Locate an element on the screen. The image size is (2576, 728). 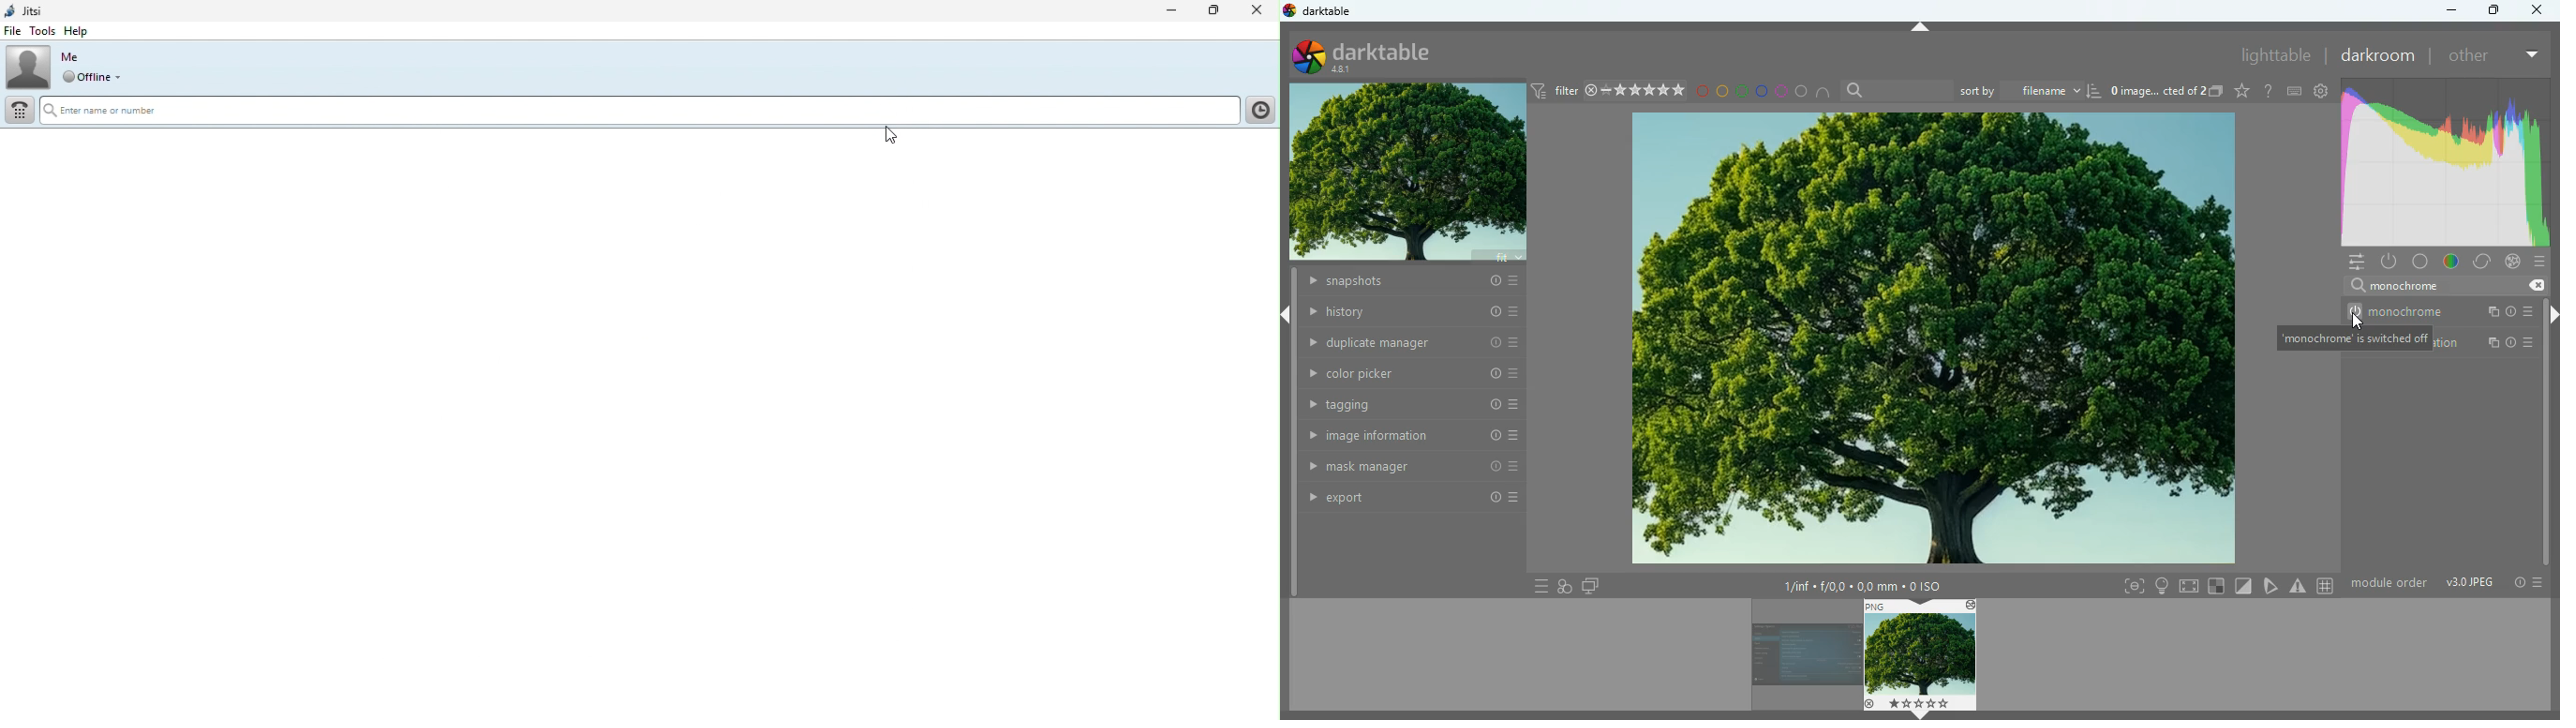
Search bar is located at coordinates (637, 113).